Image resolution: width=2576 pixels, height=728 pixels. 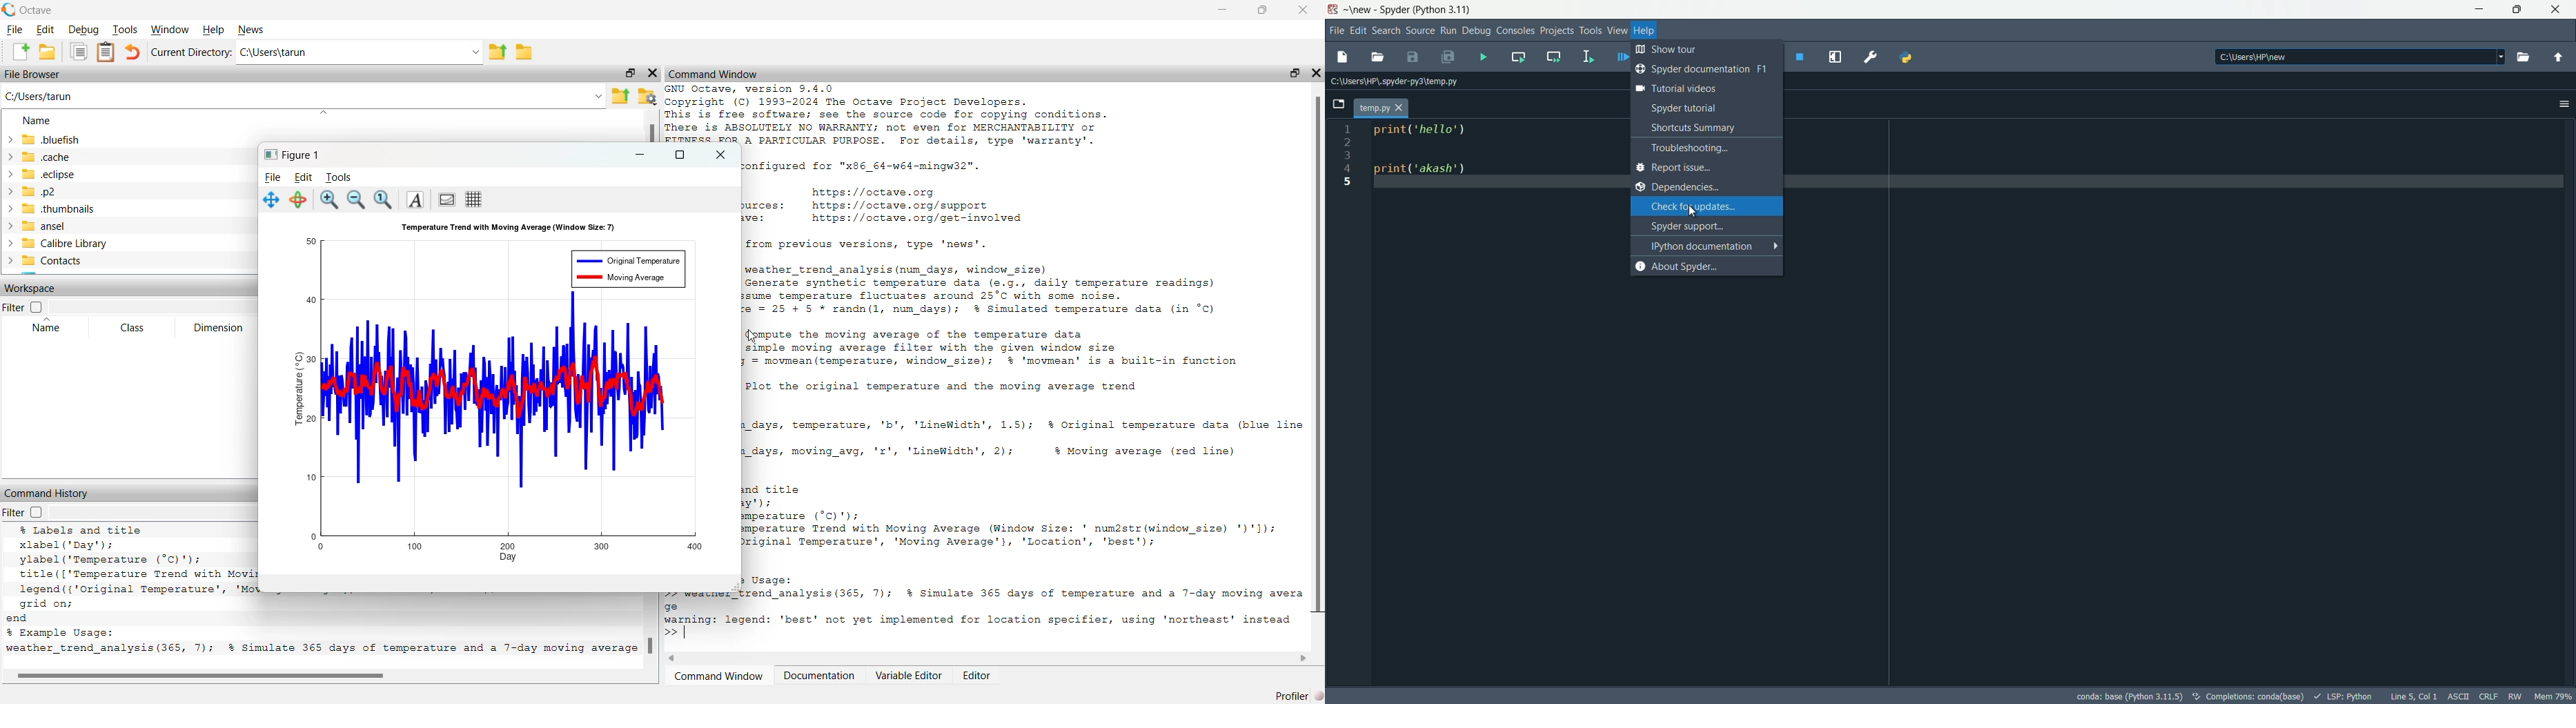 What do you see at coordinates (1477, 29) in the screenshot?
I see `debug menu` at bounding box center [1477, 29].